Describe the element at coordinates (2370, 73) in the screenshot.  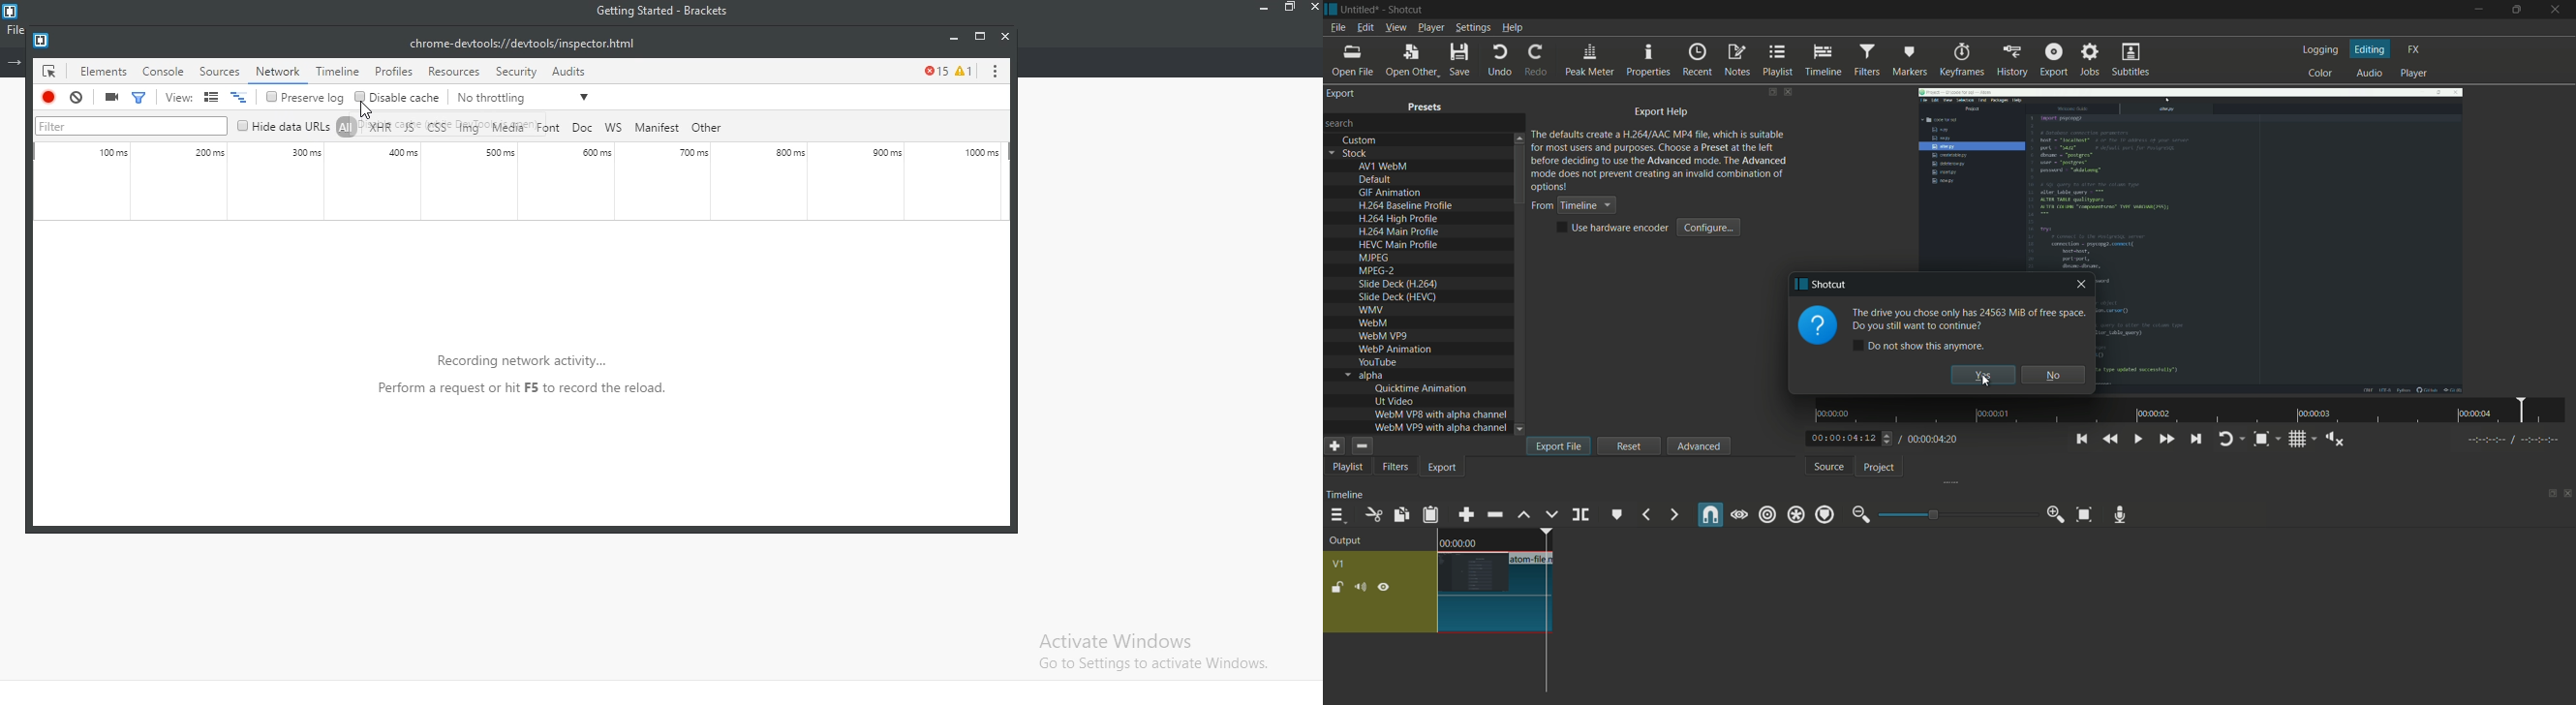
I see `audio` at that location.